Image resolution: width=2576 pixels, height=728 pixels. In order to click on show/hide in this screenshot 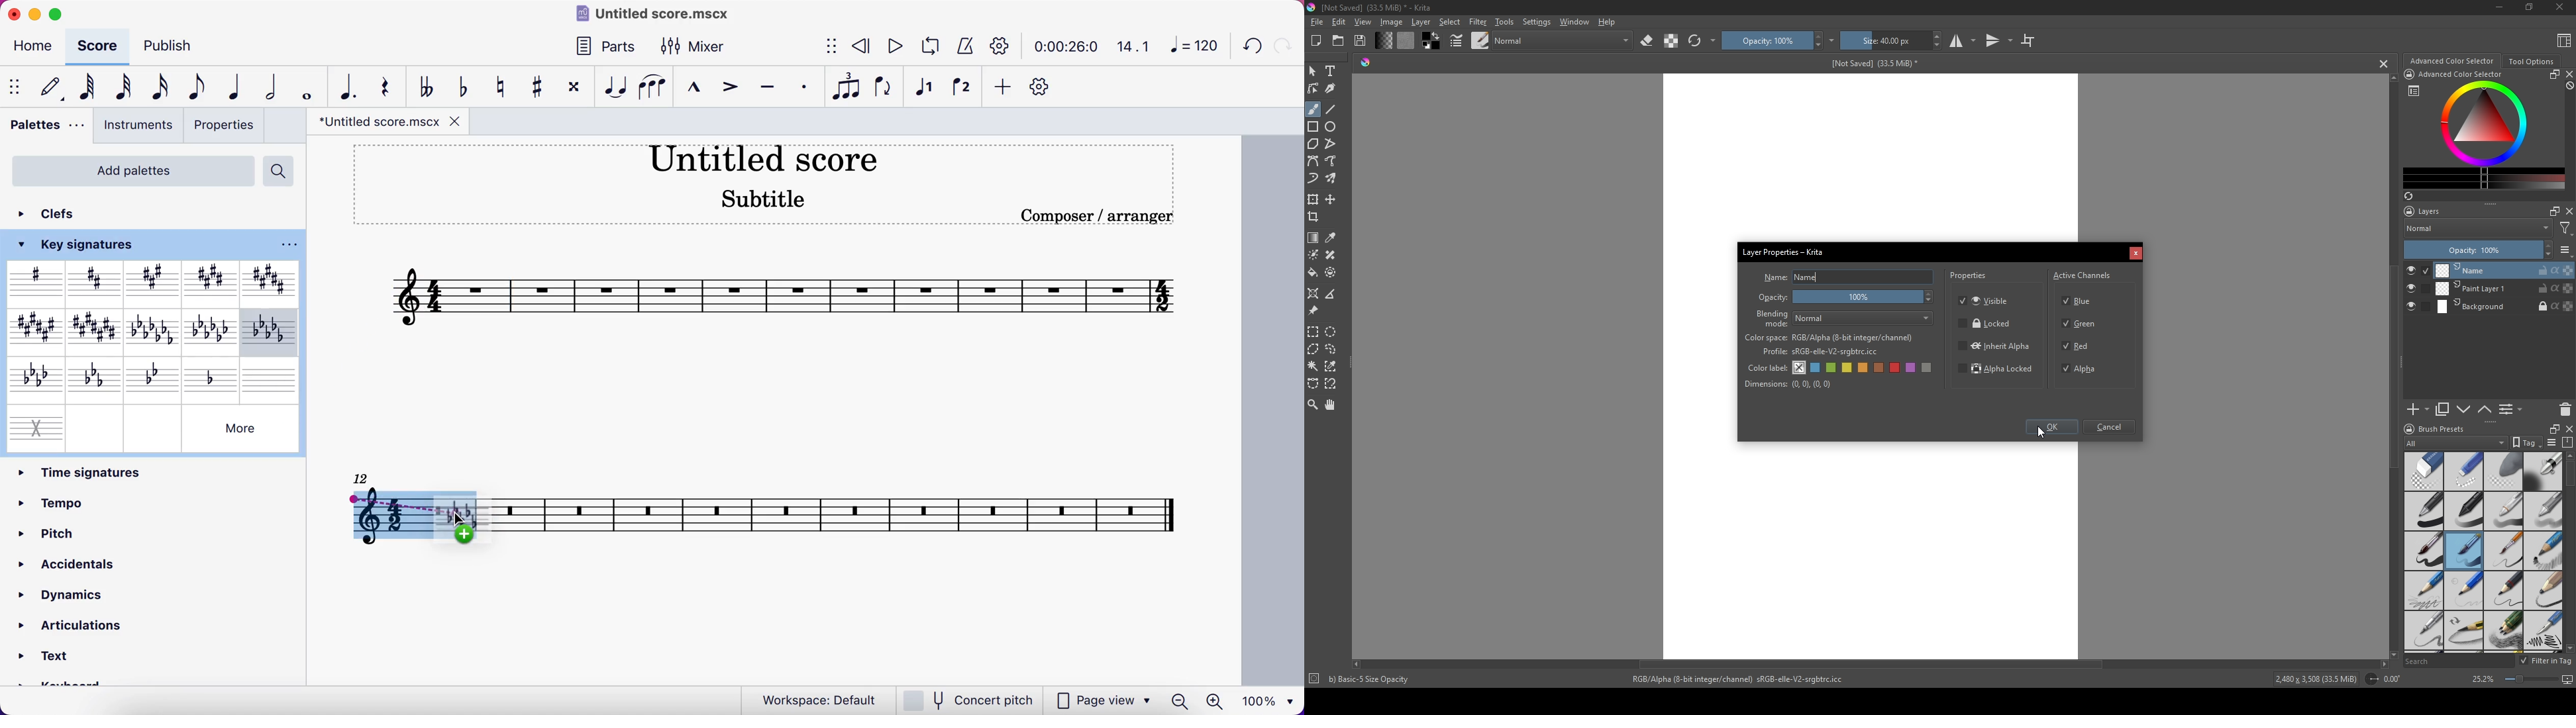, I will do `click(831, 44)`.